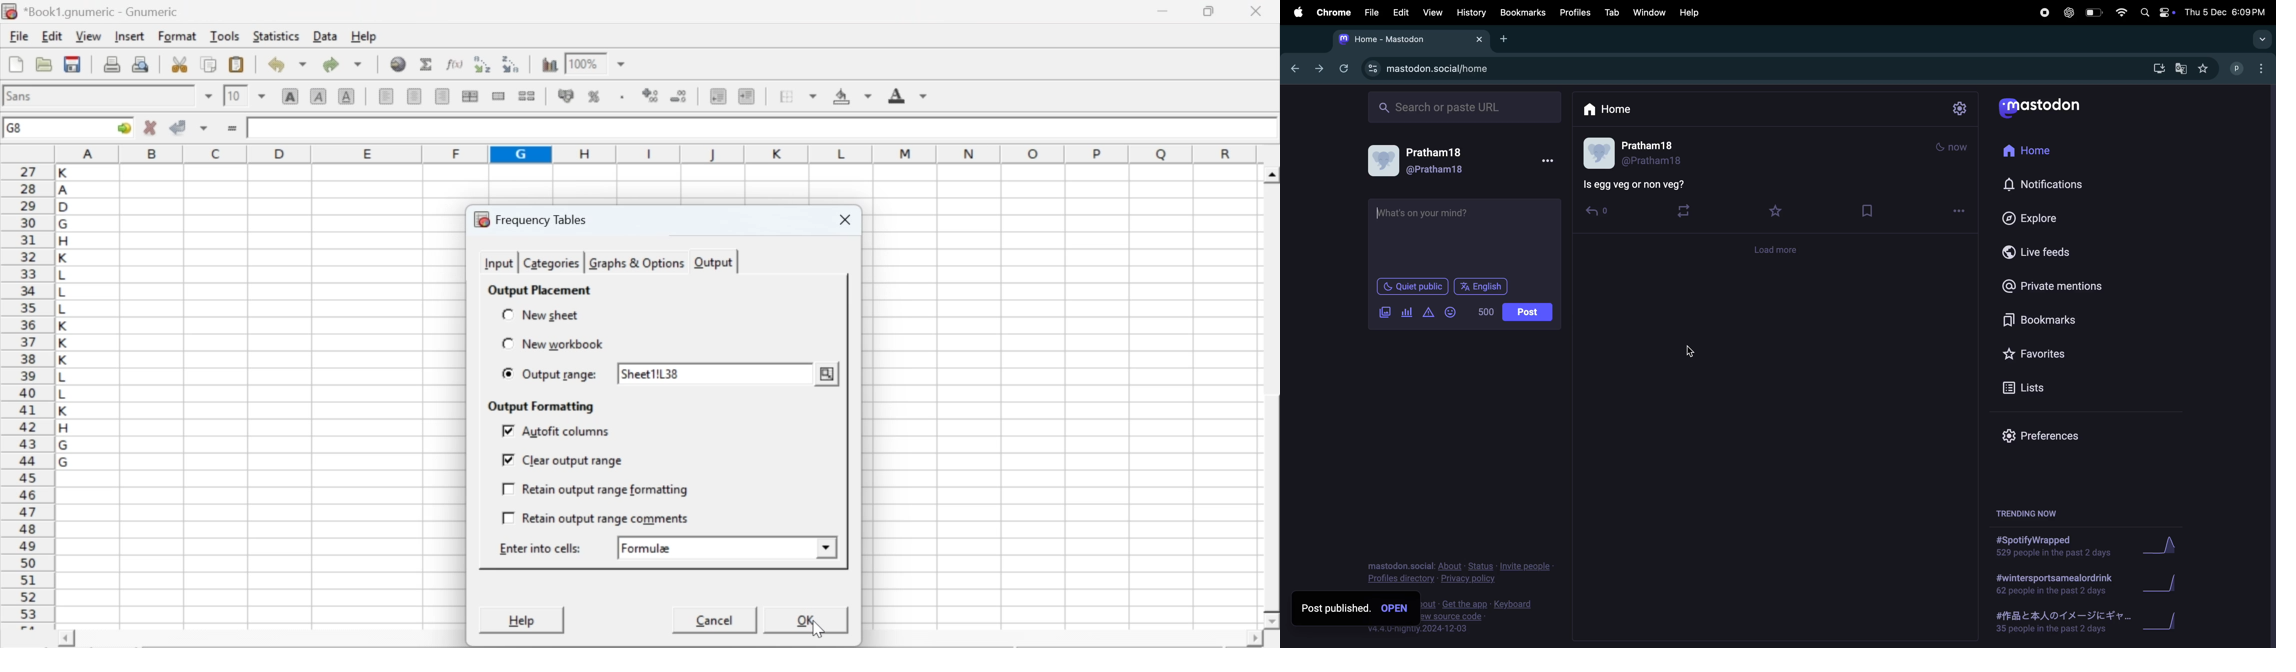 The height and width of the screenshot is (672, 2296). Describe the element at coordinates (1319, 68) in the screenshot. I see `forward` at that location.